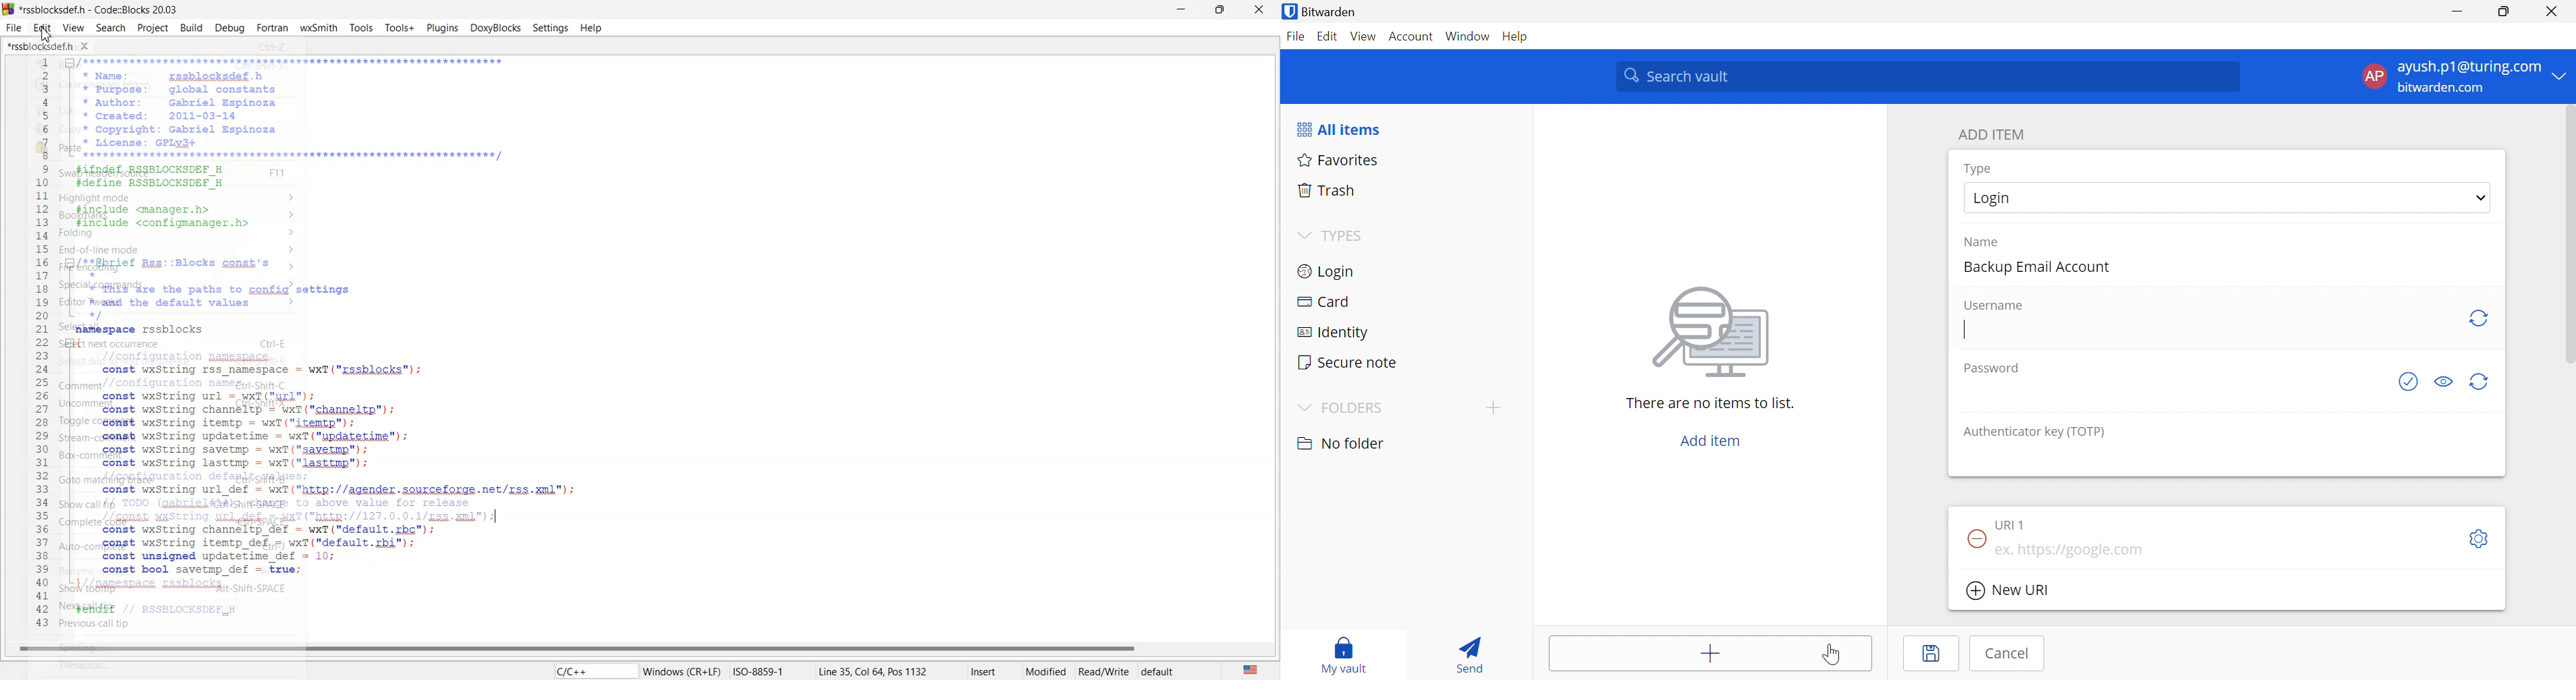  What do you see at coordinates (152, 29) in the screenshot?
I see `Project` at bounding box center [152, 29].